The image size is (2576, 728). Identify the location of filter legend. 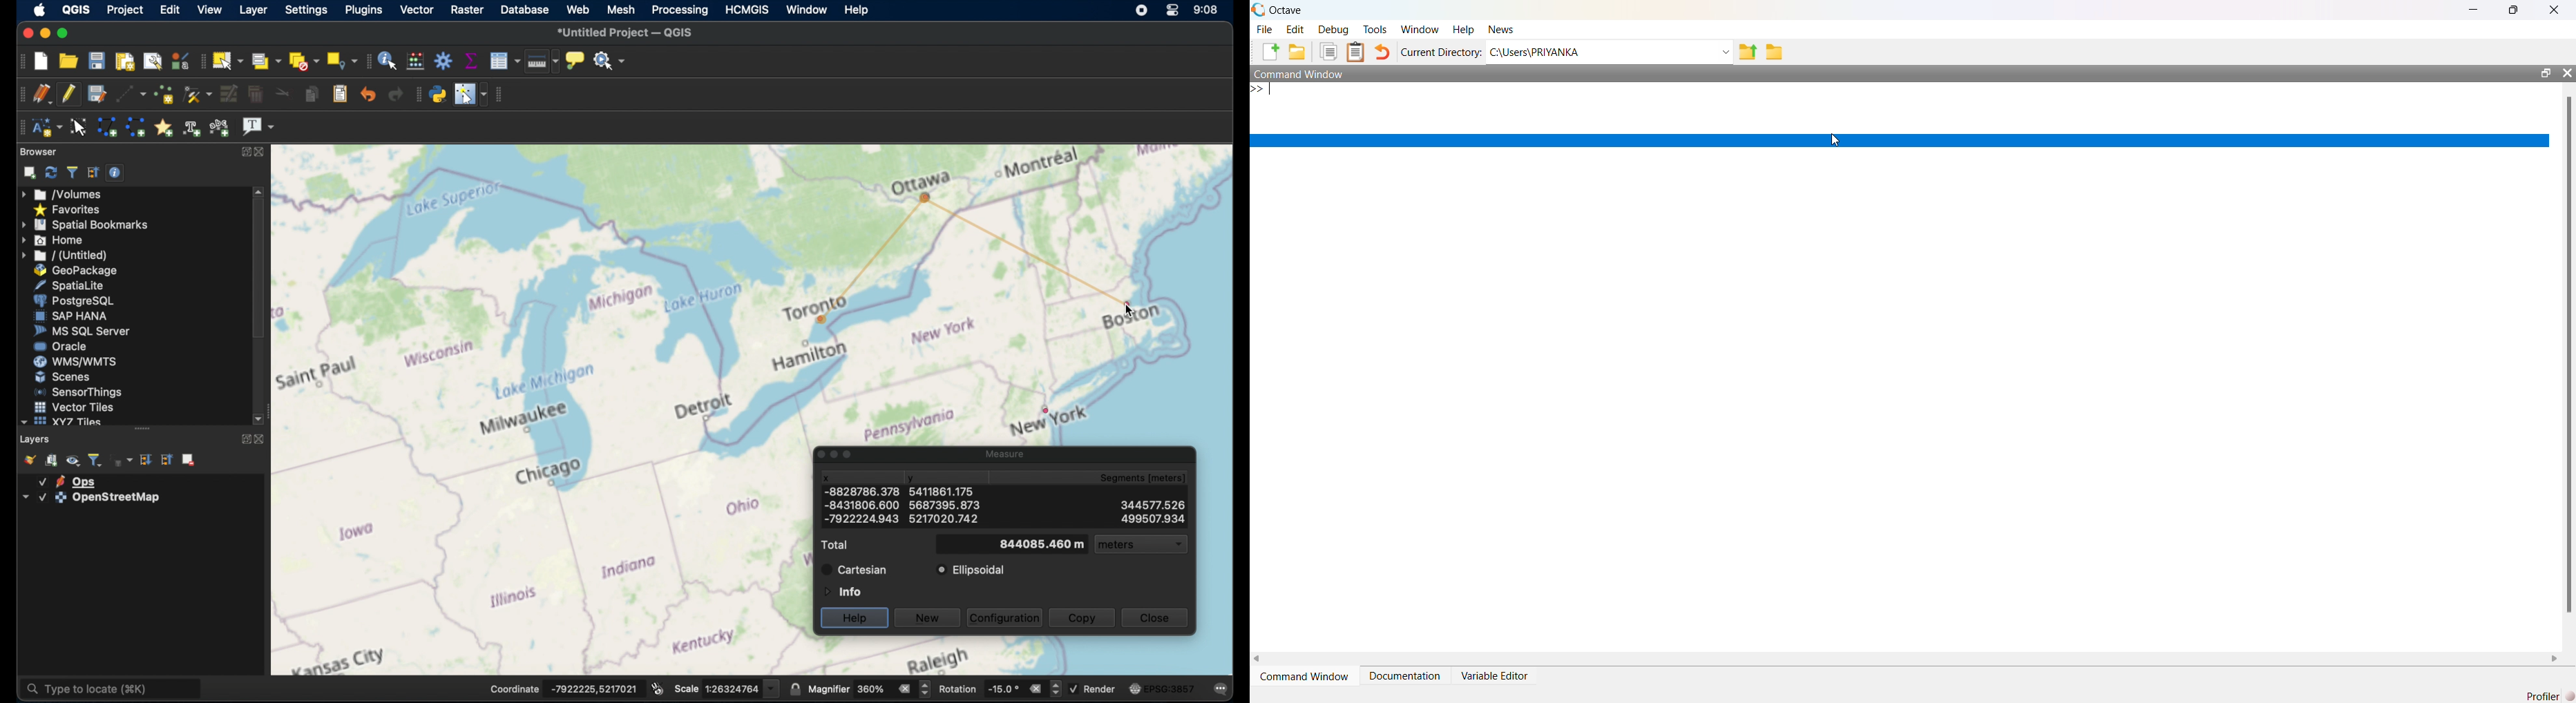
(96, 459).